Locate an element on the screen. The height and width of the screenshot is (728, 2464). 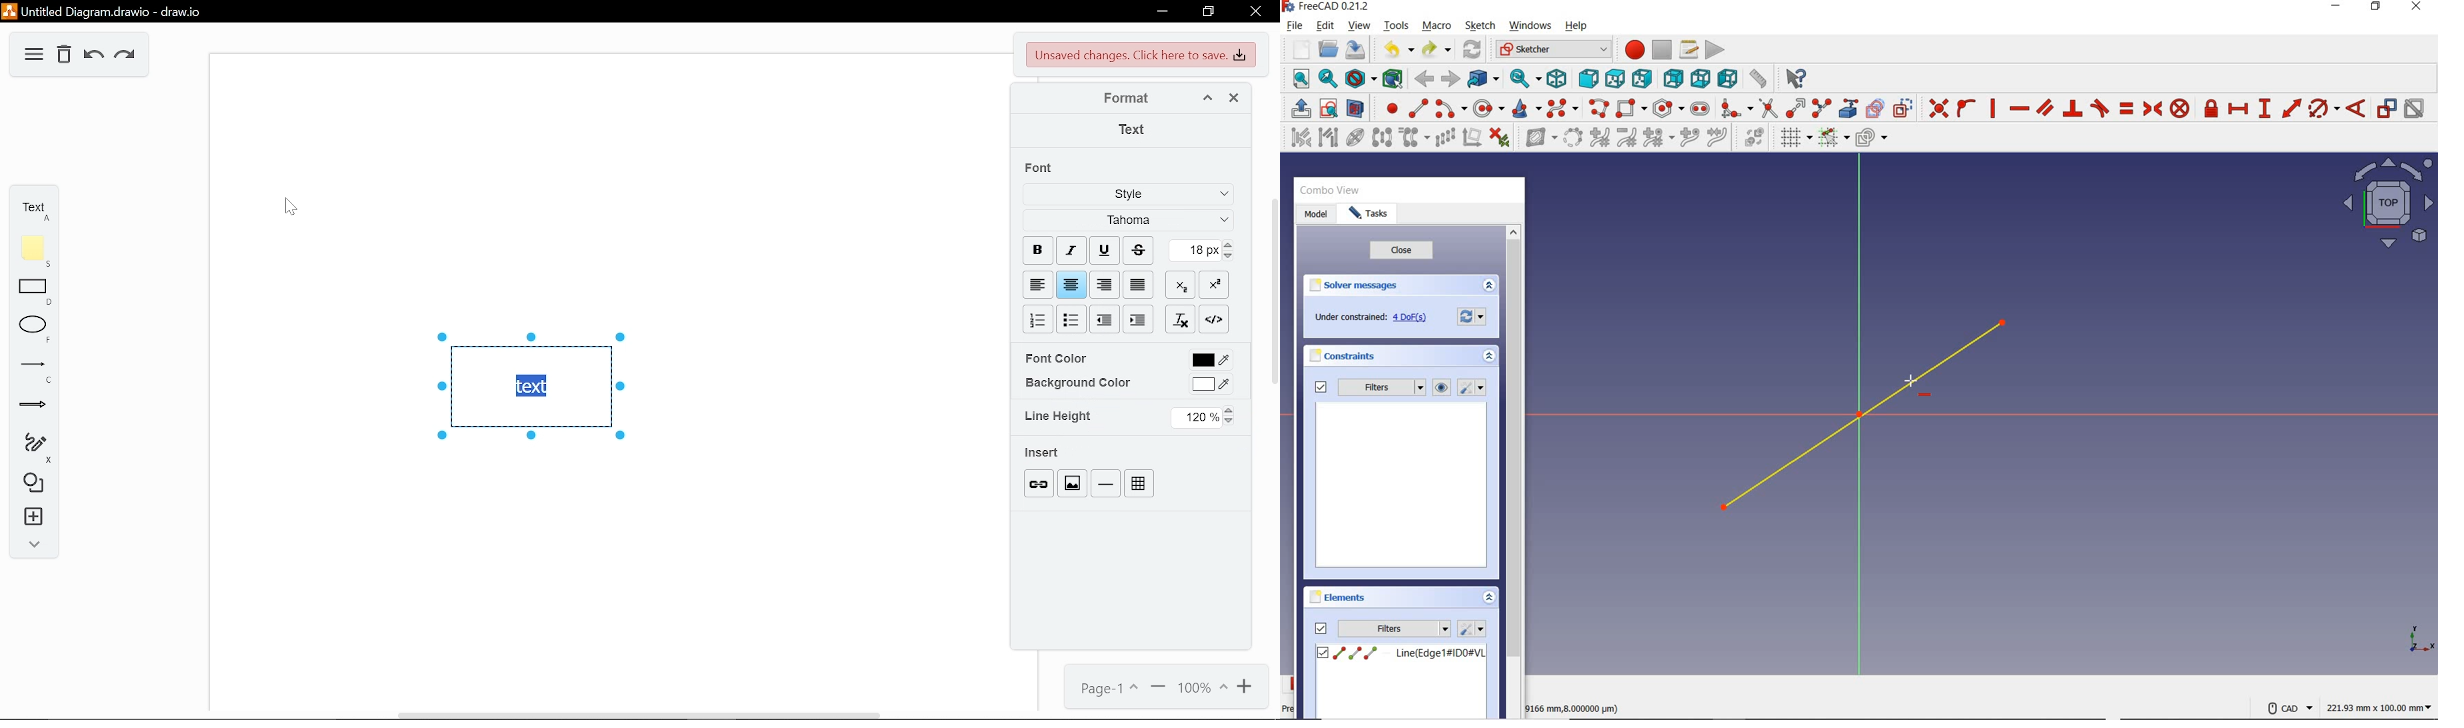
SOLVER MESSAGES is located at coordinates (1362, 286).